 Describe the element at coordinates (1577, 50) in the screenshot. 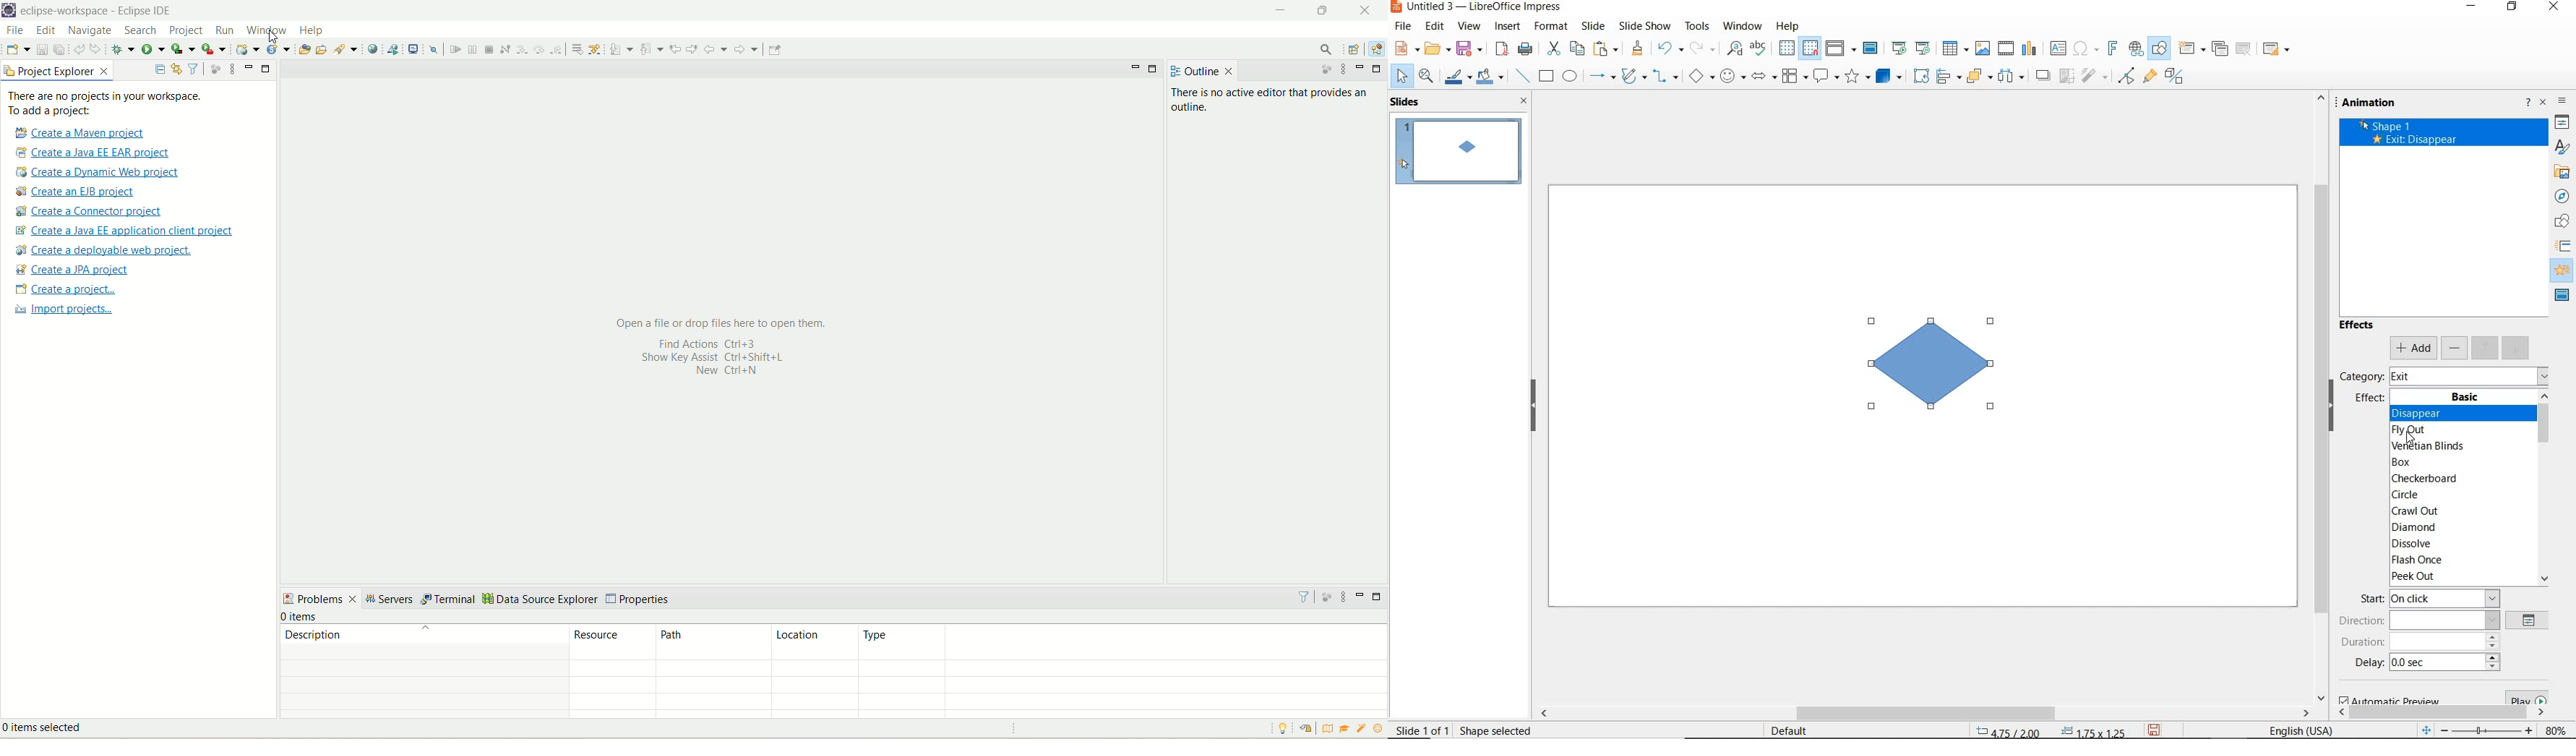

I see `copy` at that location.